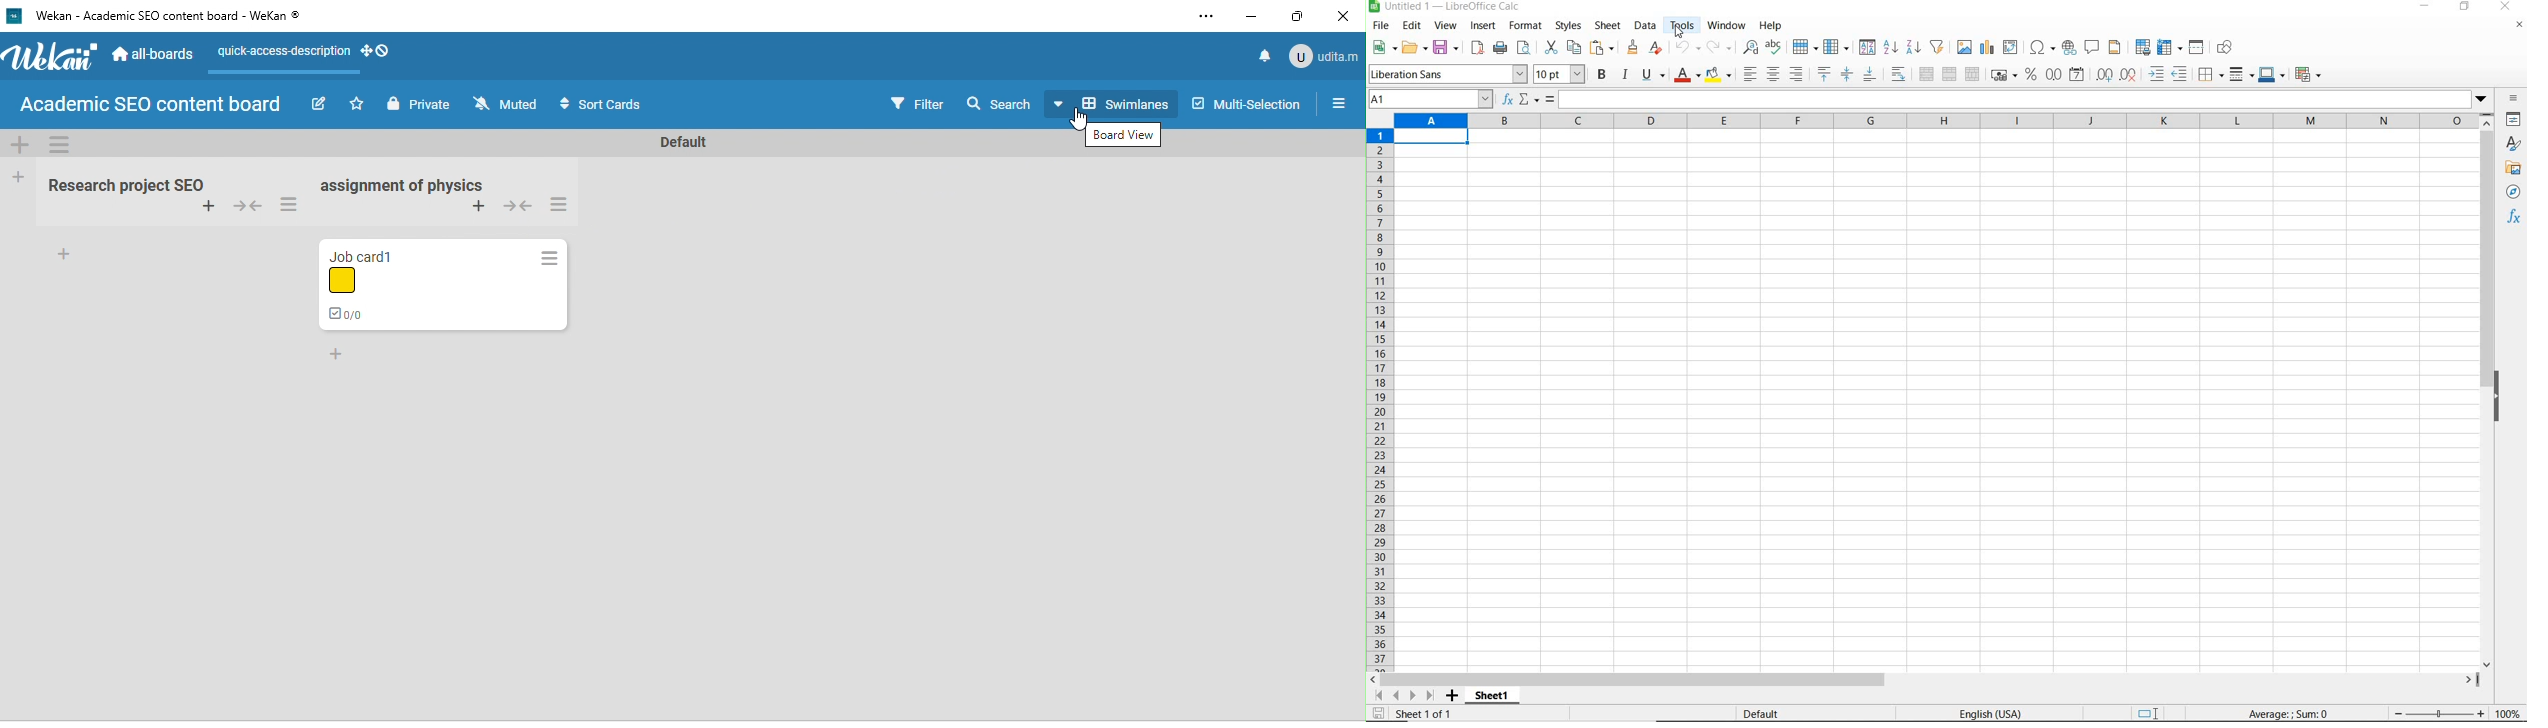 This screenshot has width=2548, height=728. Describe the element at coordinates (1493, 695) in the screenshot. I see `SHEET1` at that location.